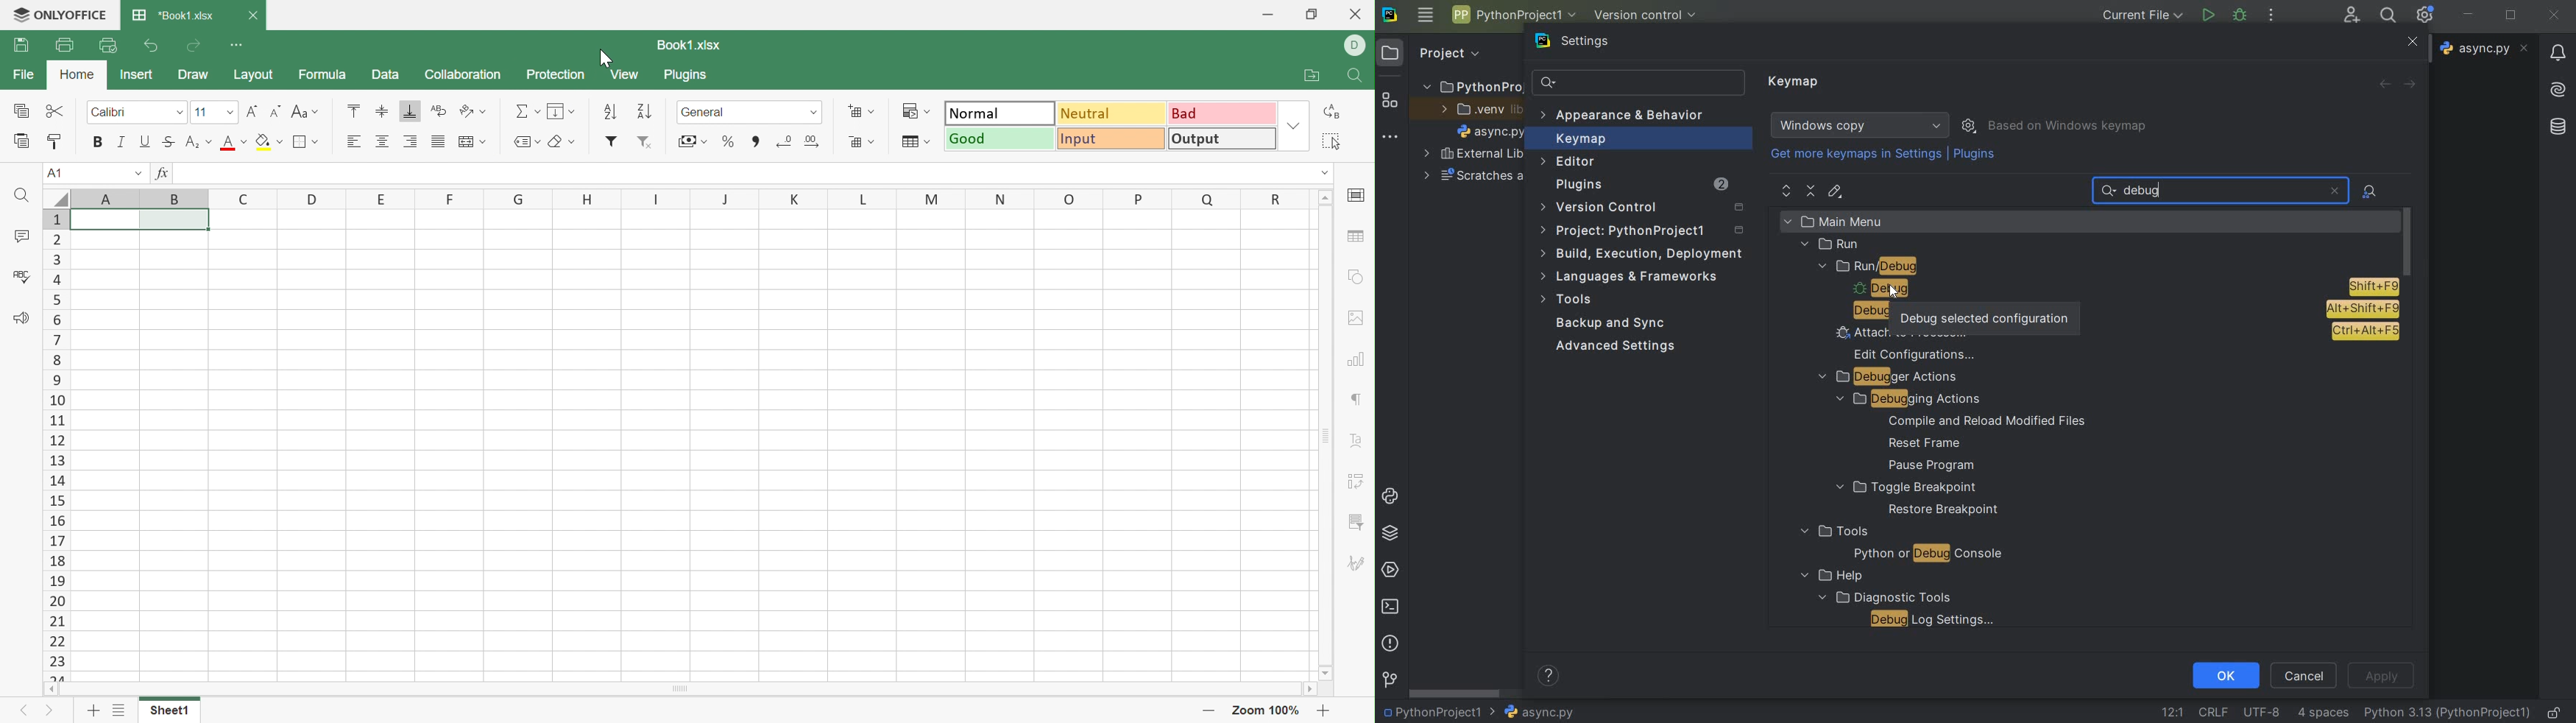  Describe the element at coordinates (384, 143) in the screenshot. I see `Align Center` at that location.